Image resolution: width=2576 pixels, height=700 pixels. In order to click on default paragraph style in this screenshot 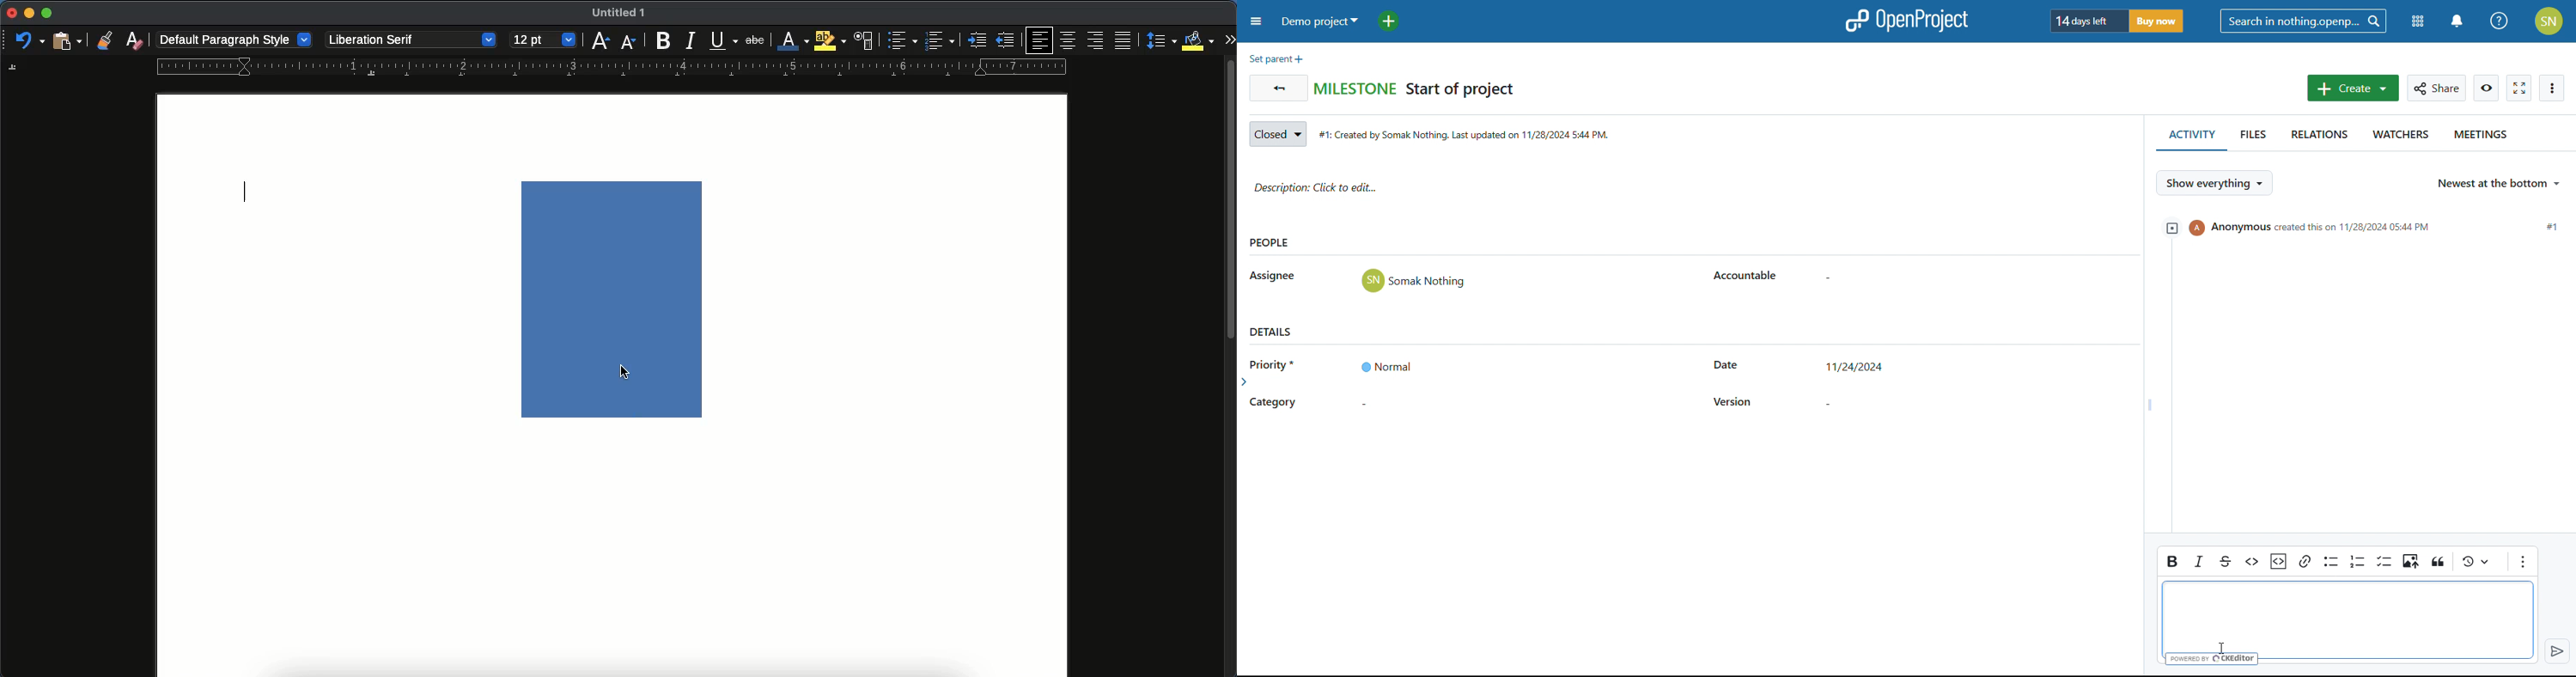, I will do `click(234, 40)`.